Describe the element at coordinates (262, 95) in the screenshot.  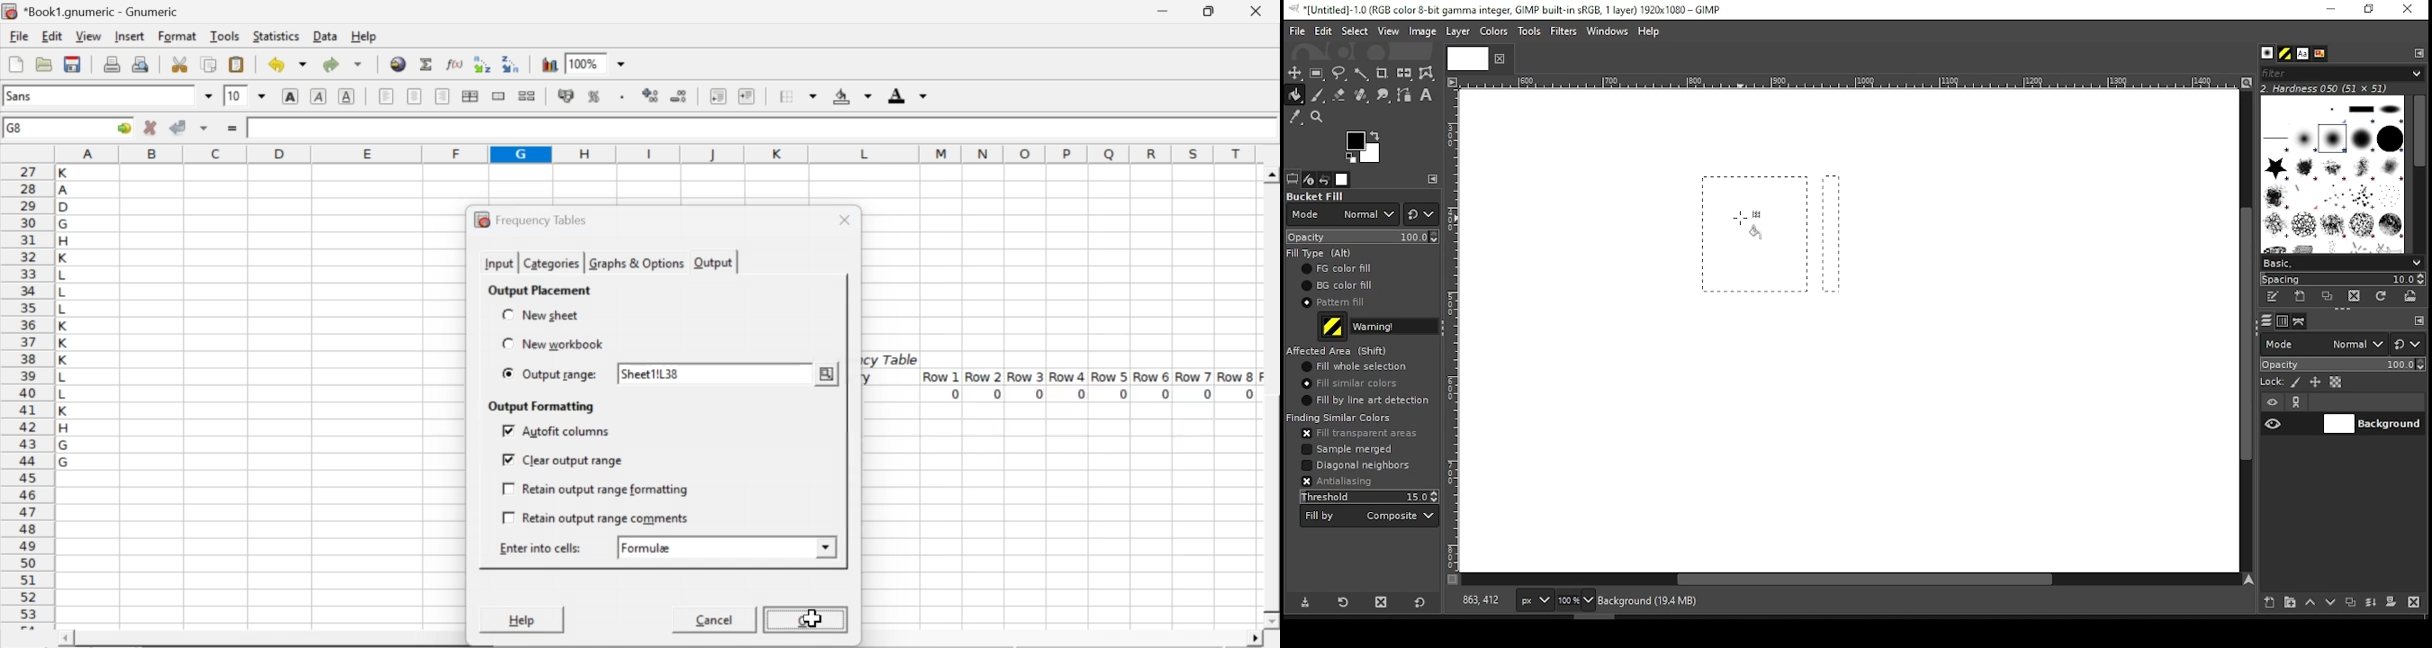
I see `drop down` at that location.